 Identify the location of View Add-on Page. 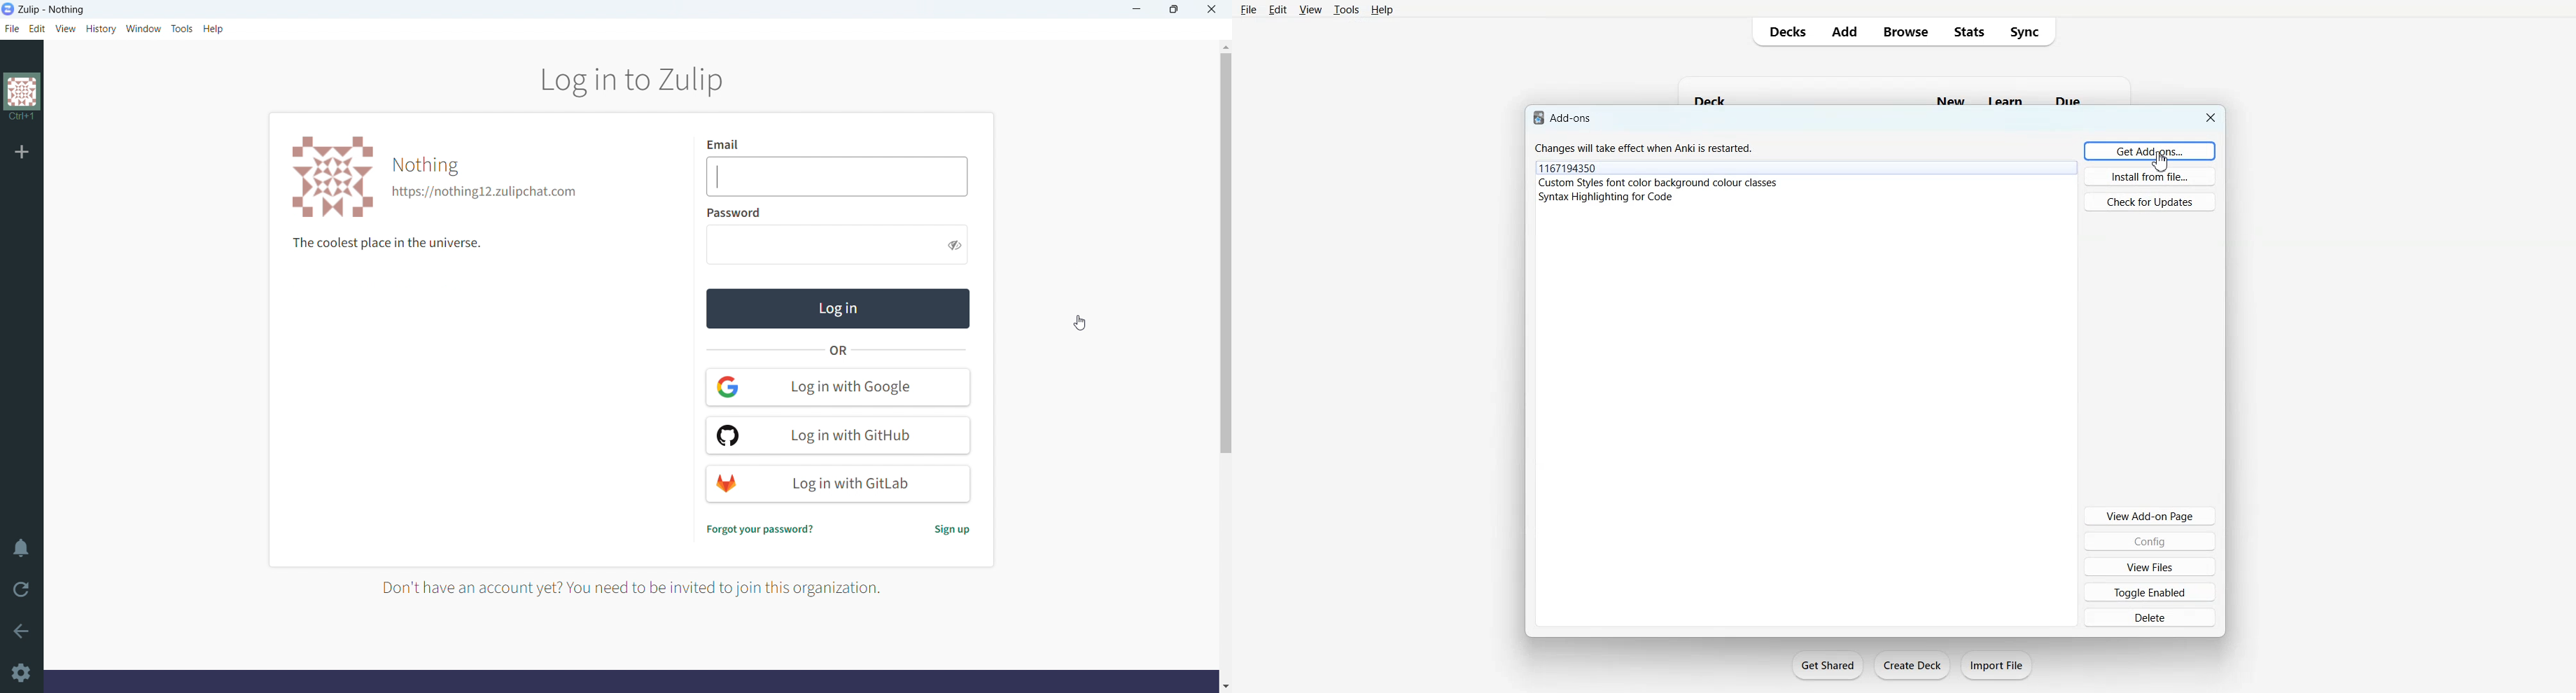
(2150, 515).